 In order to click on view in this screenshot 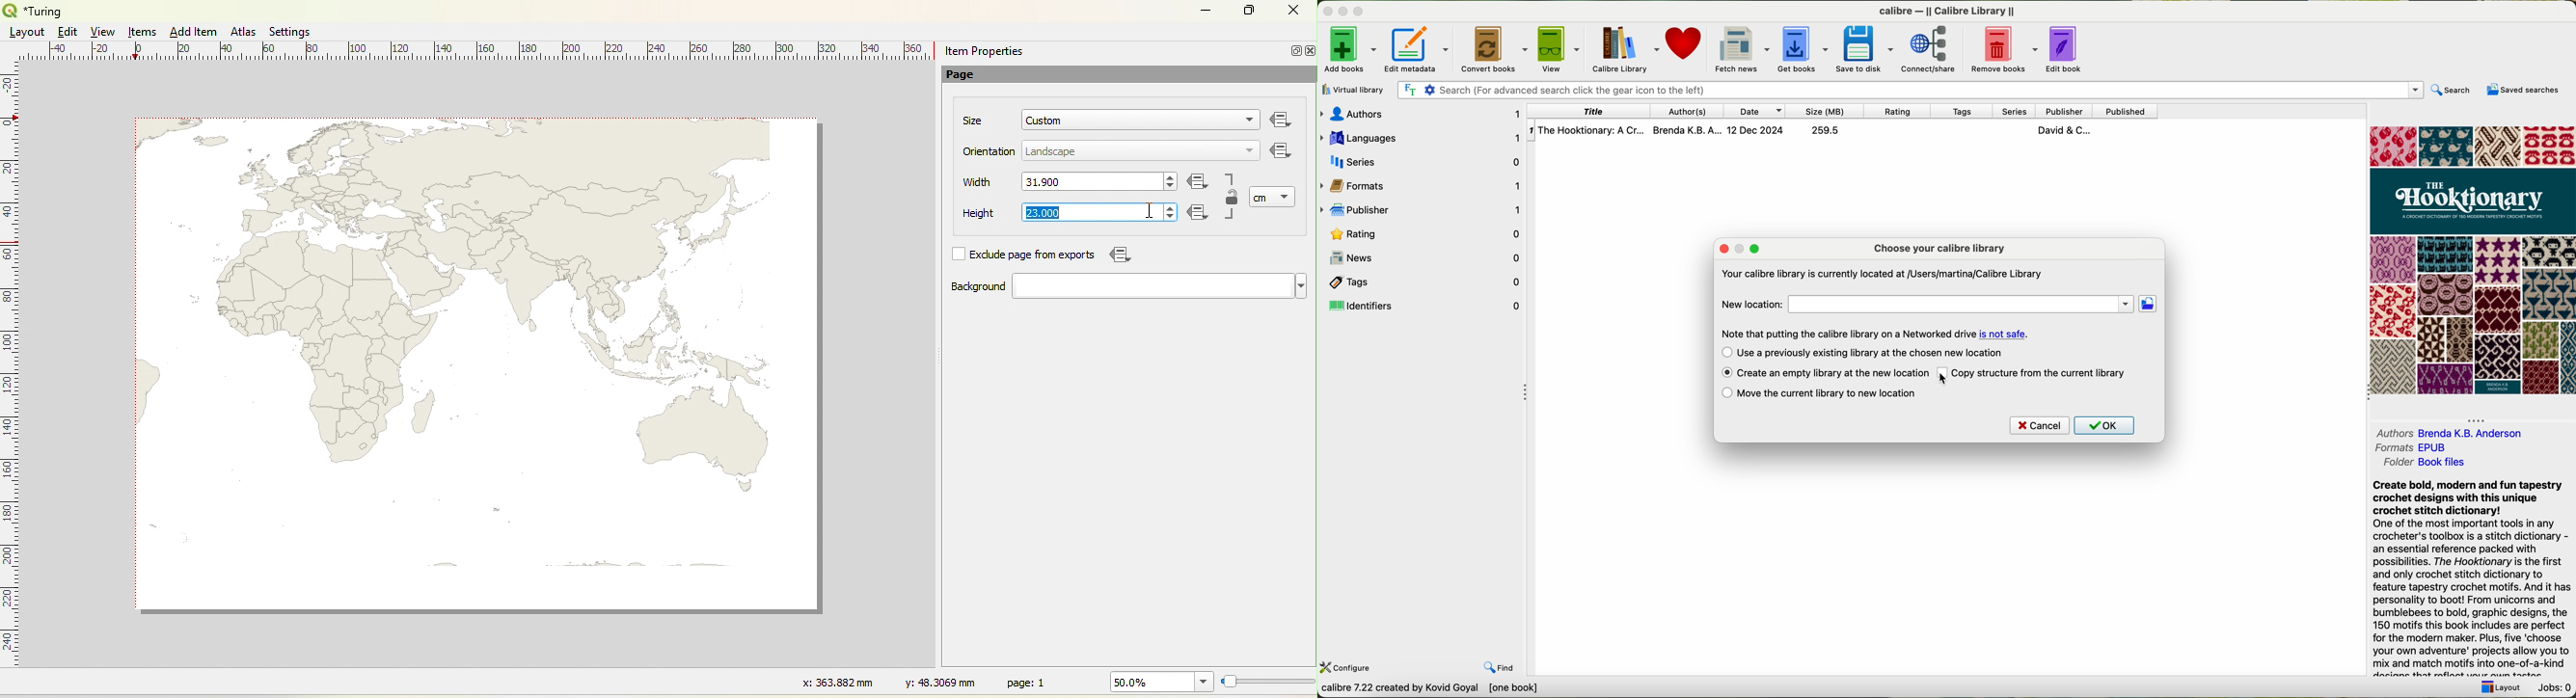, I will do `click(1557, 48)`.